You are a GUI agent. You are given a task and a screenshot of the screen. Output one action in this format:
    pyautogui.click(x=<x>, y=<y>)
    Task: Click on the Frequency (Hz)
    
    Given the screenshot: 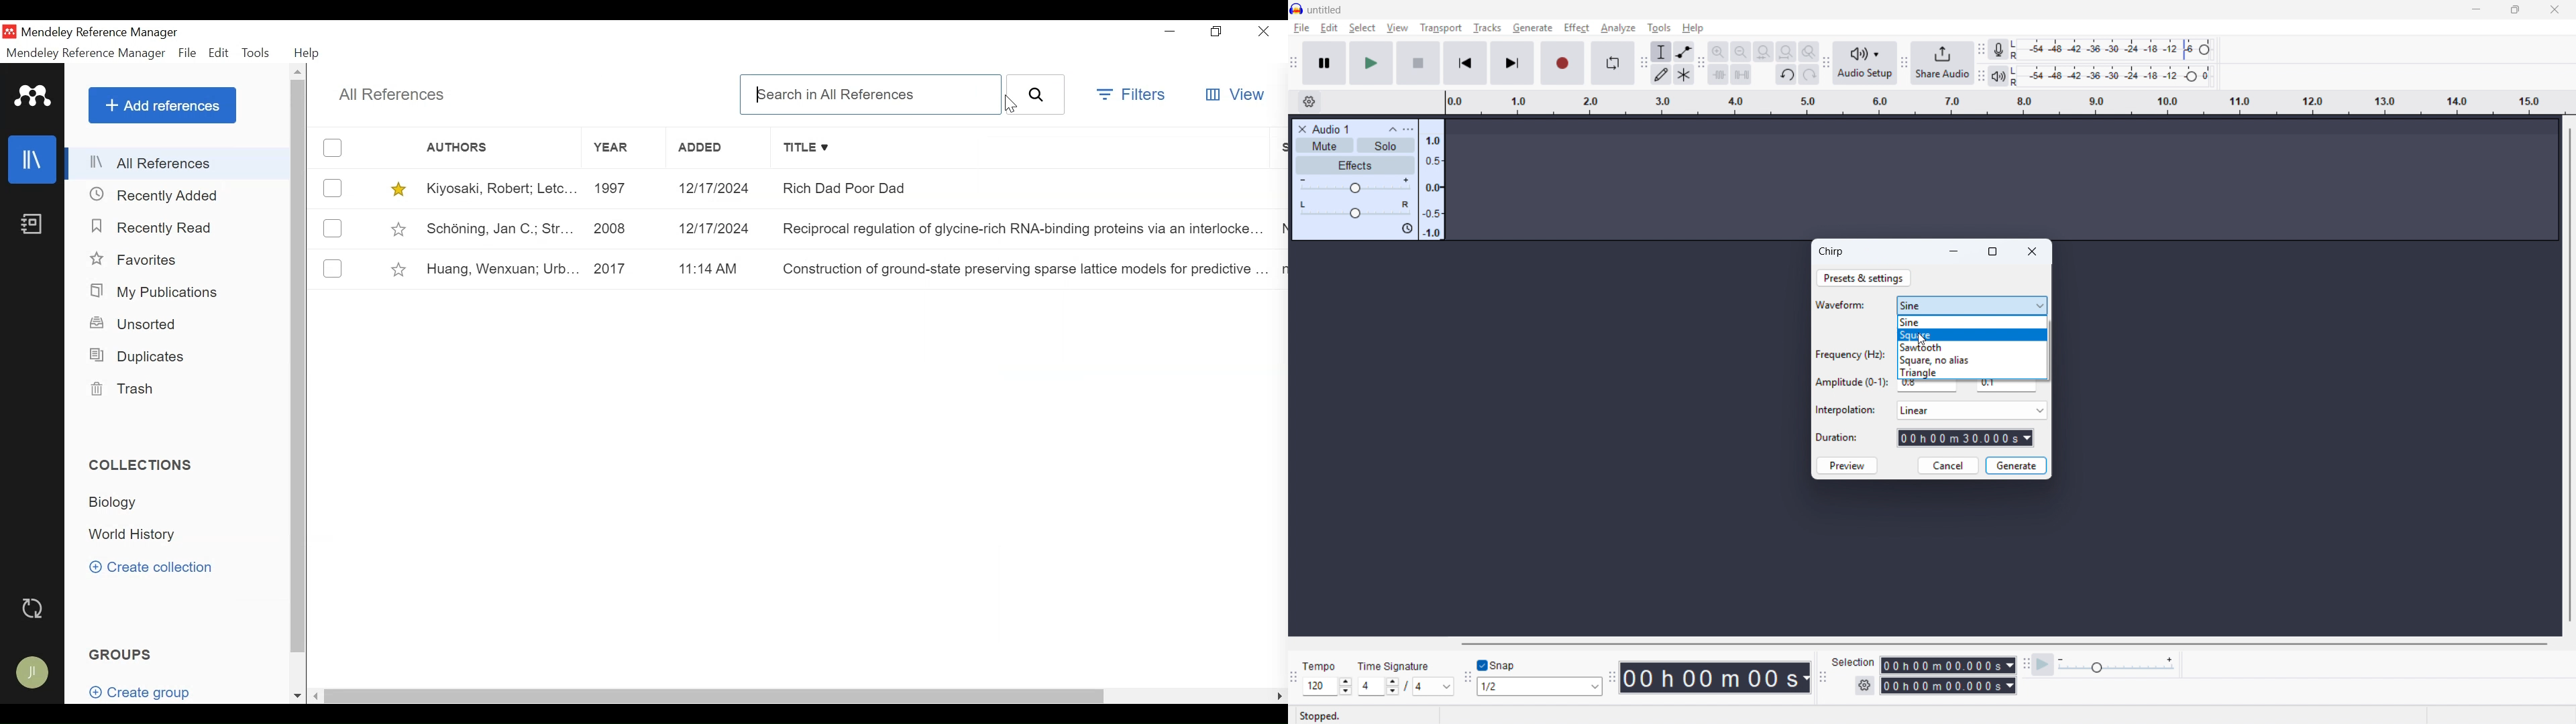 What is the action you would take?
    pyautogui.click(x=1850, y=354)
    